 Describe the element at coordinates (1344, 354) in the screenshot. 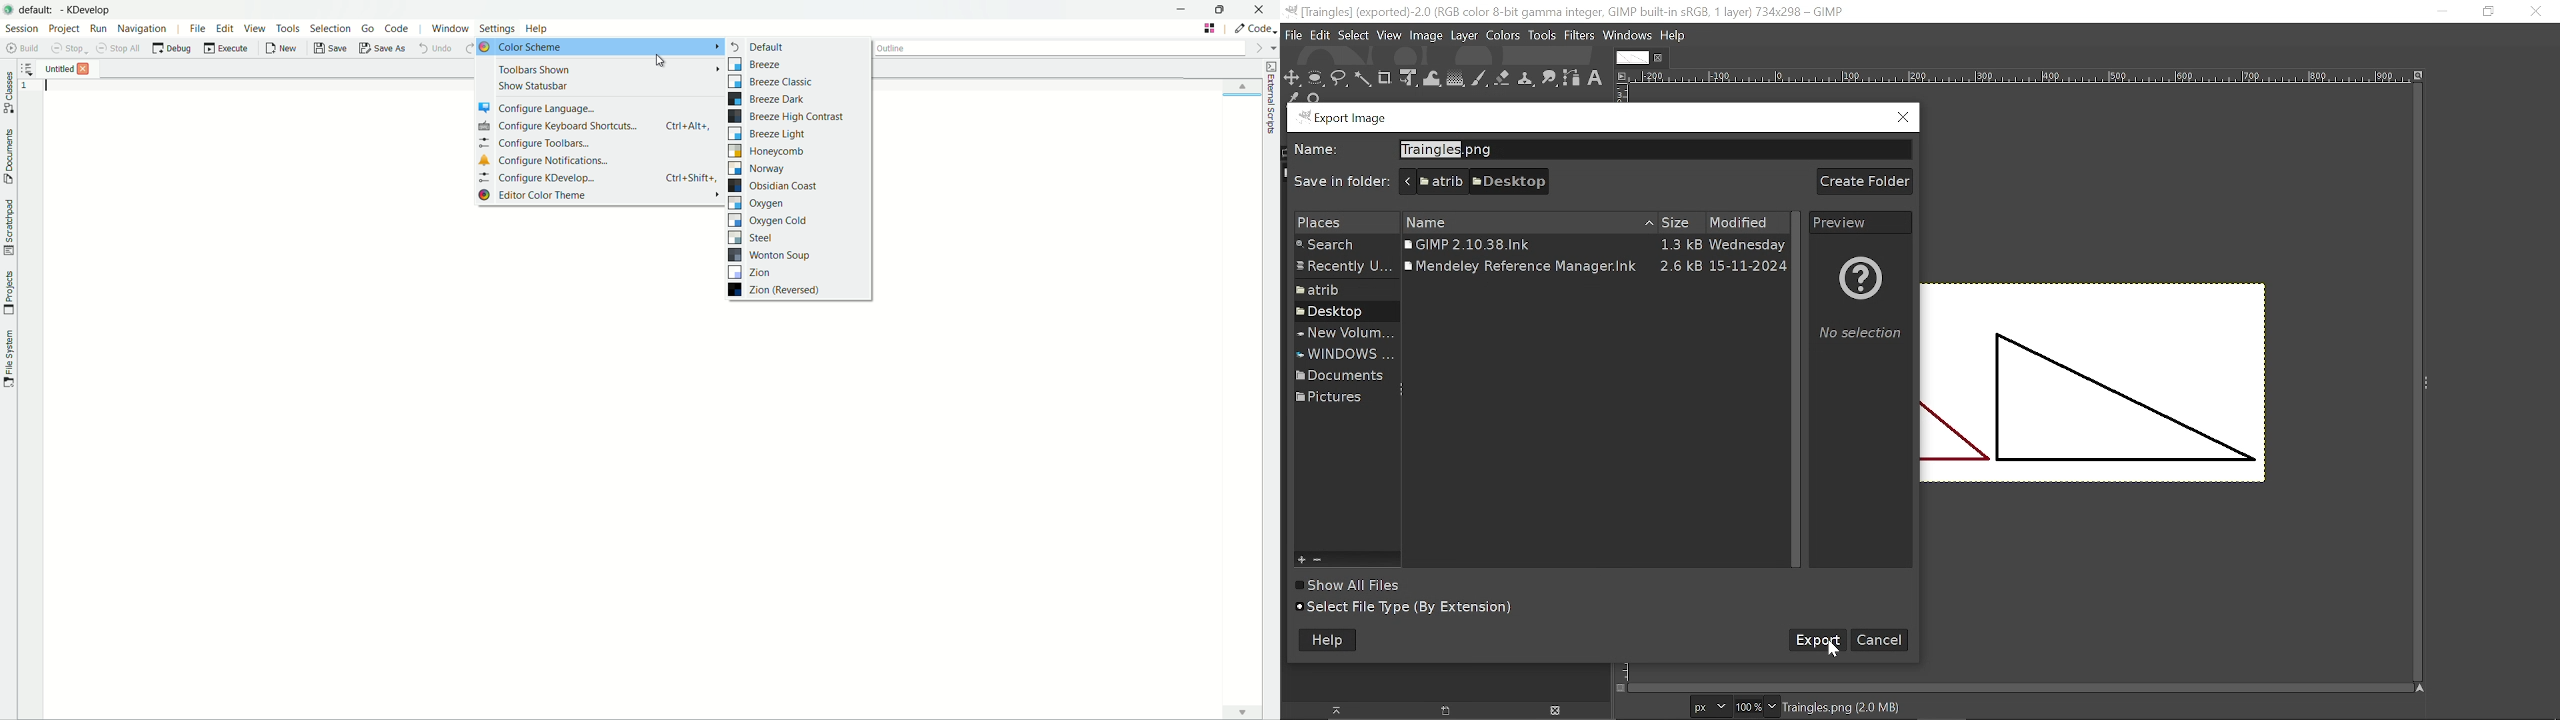

I see `folder` at that location.